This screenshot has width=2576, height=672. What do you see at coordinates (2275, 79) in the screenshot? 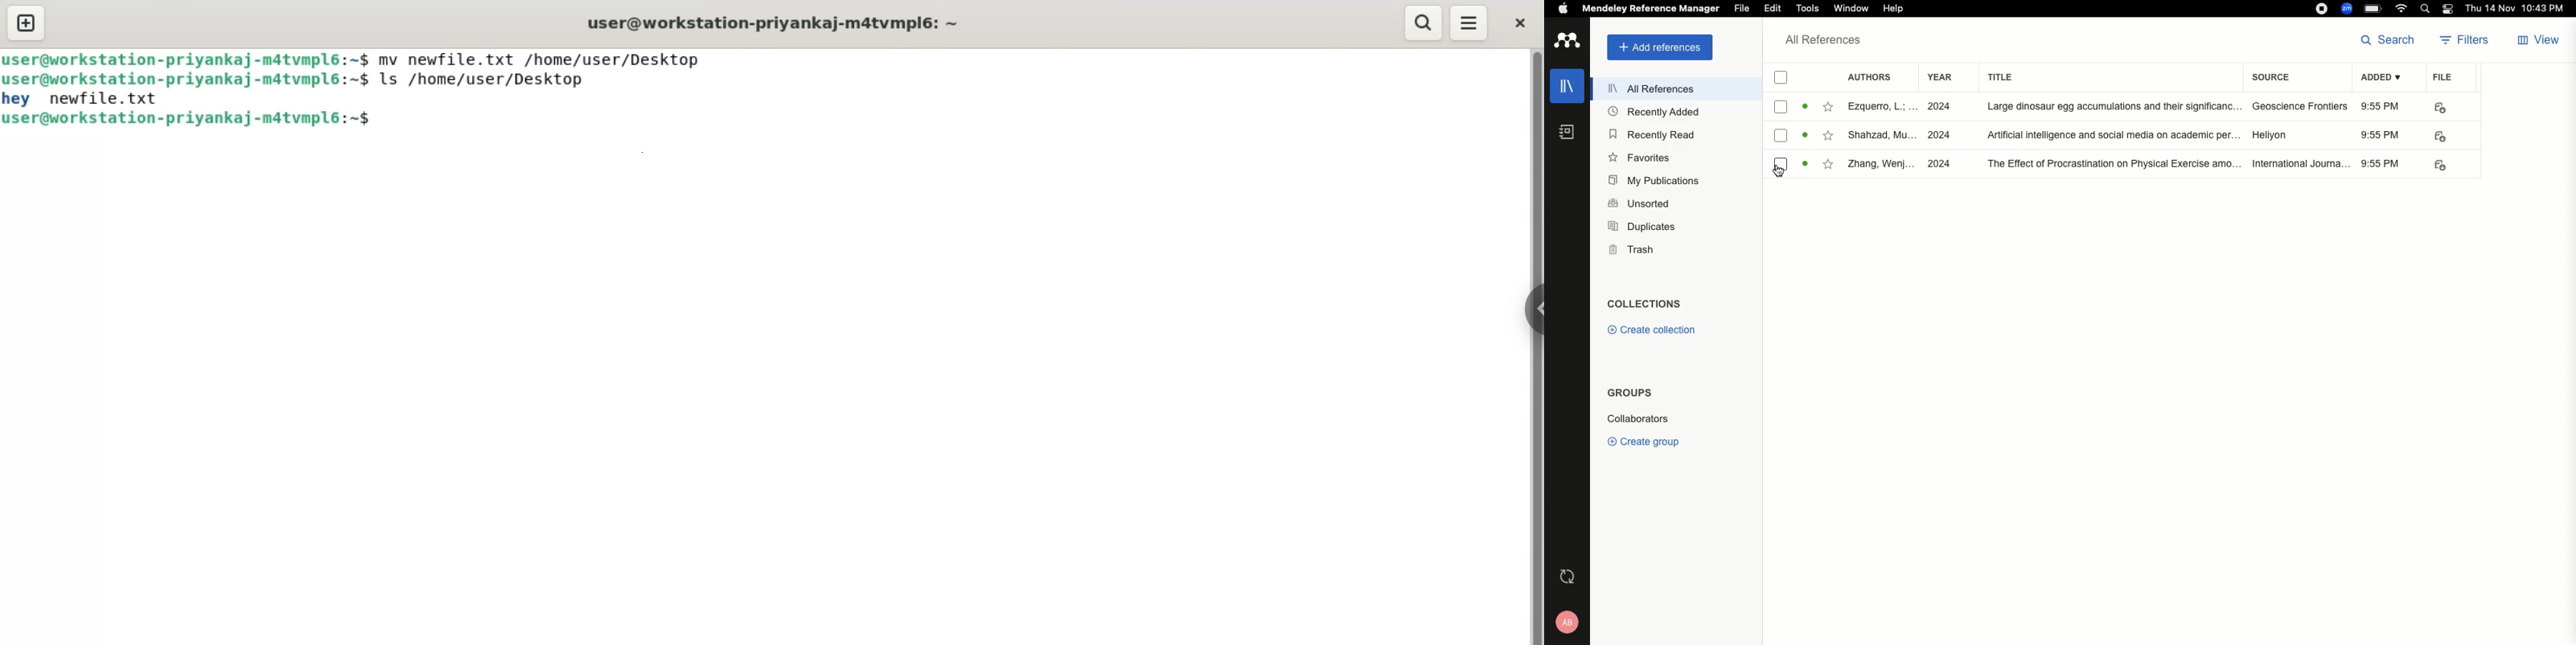
I see `Source` at bounding box center [2275, 79].